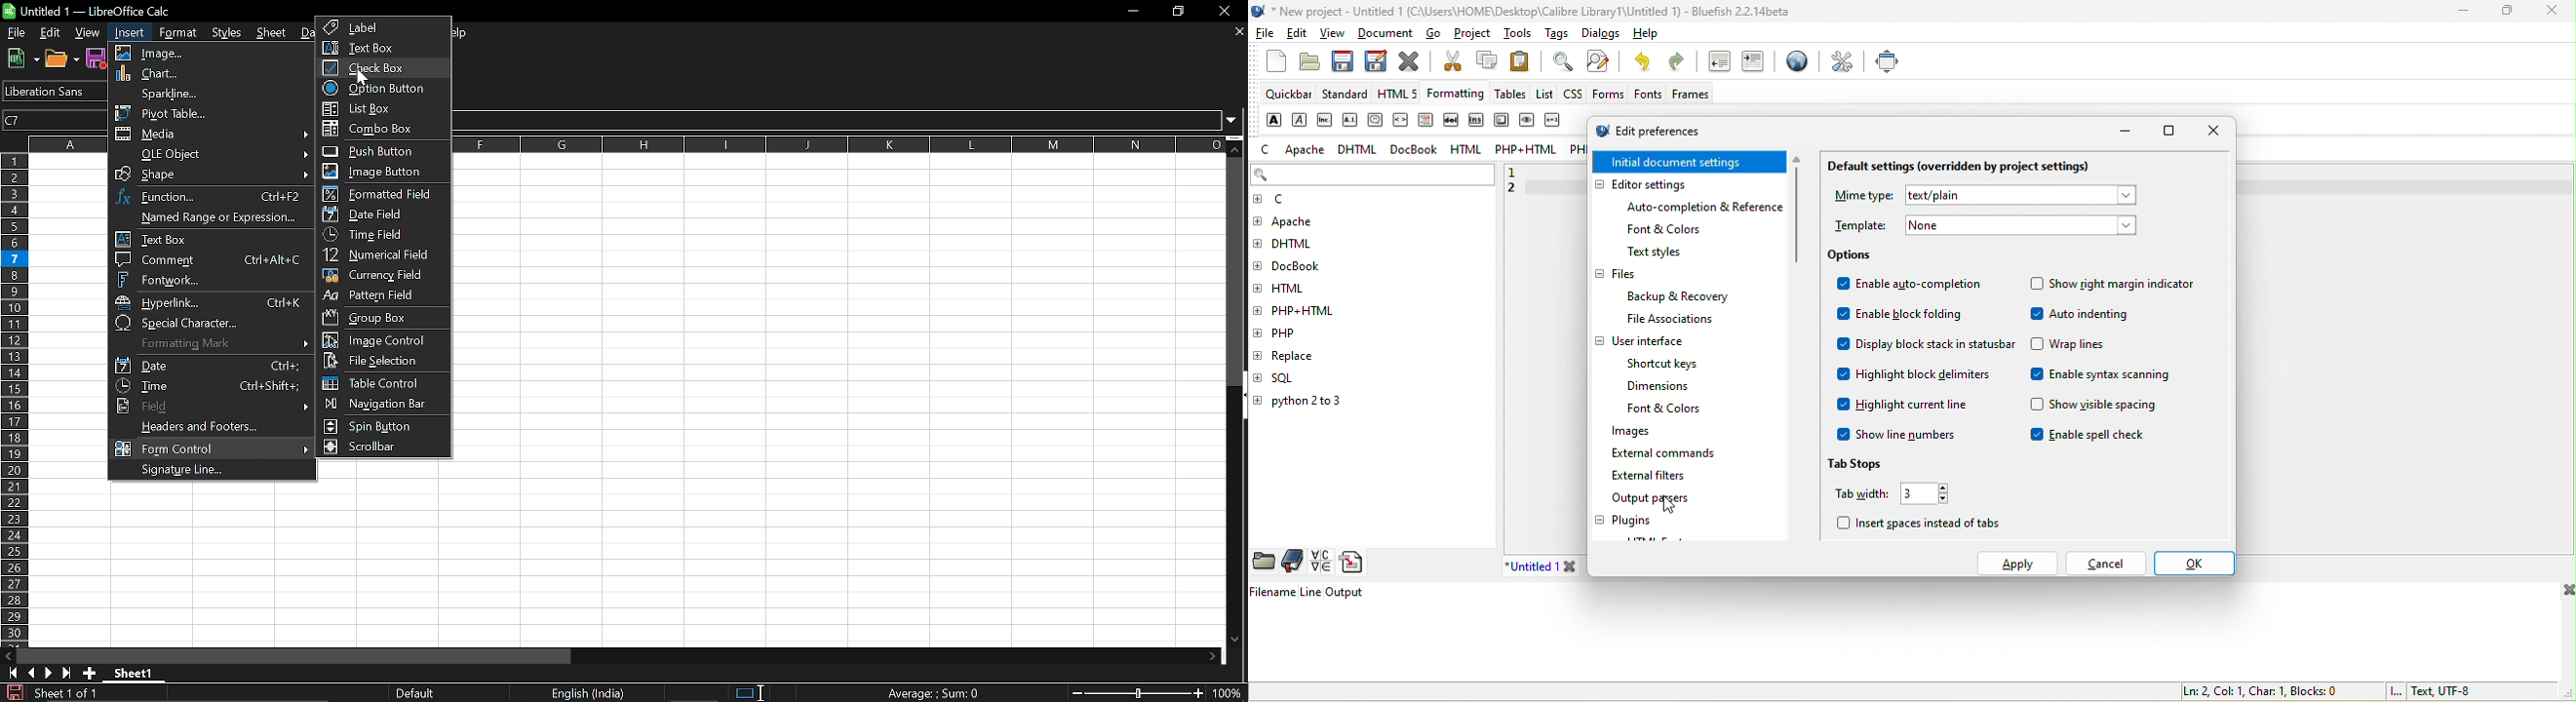 The height and width of the screenshot is (728, 2576). I want to click on help, so click(1642, 36).